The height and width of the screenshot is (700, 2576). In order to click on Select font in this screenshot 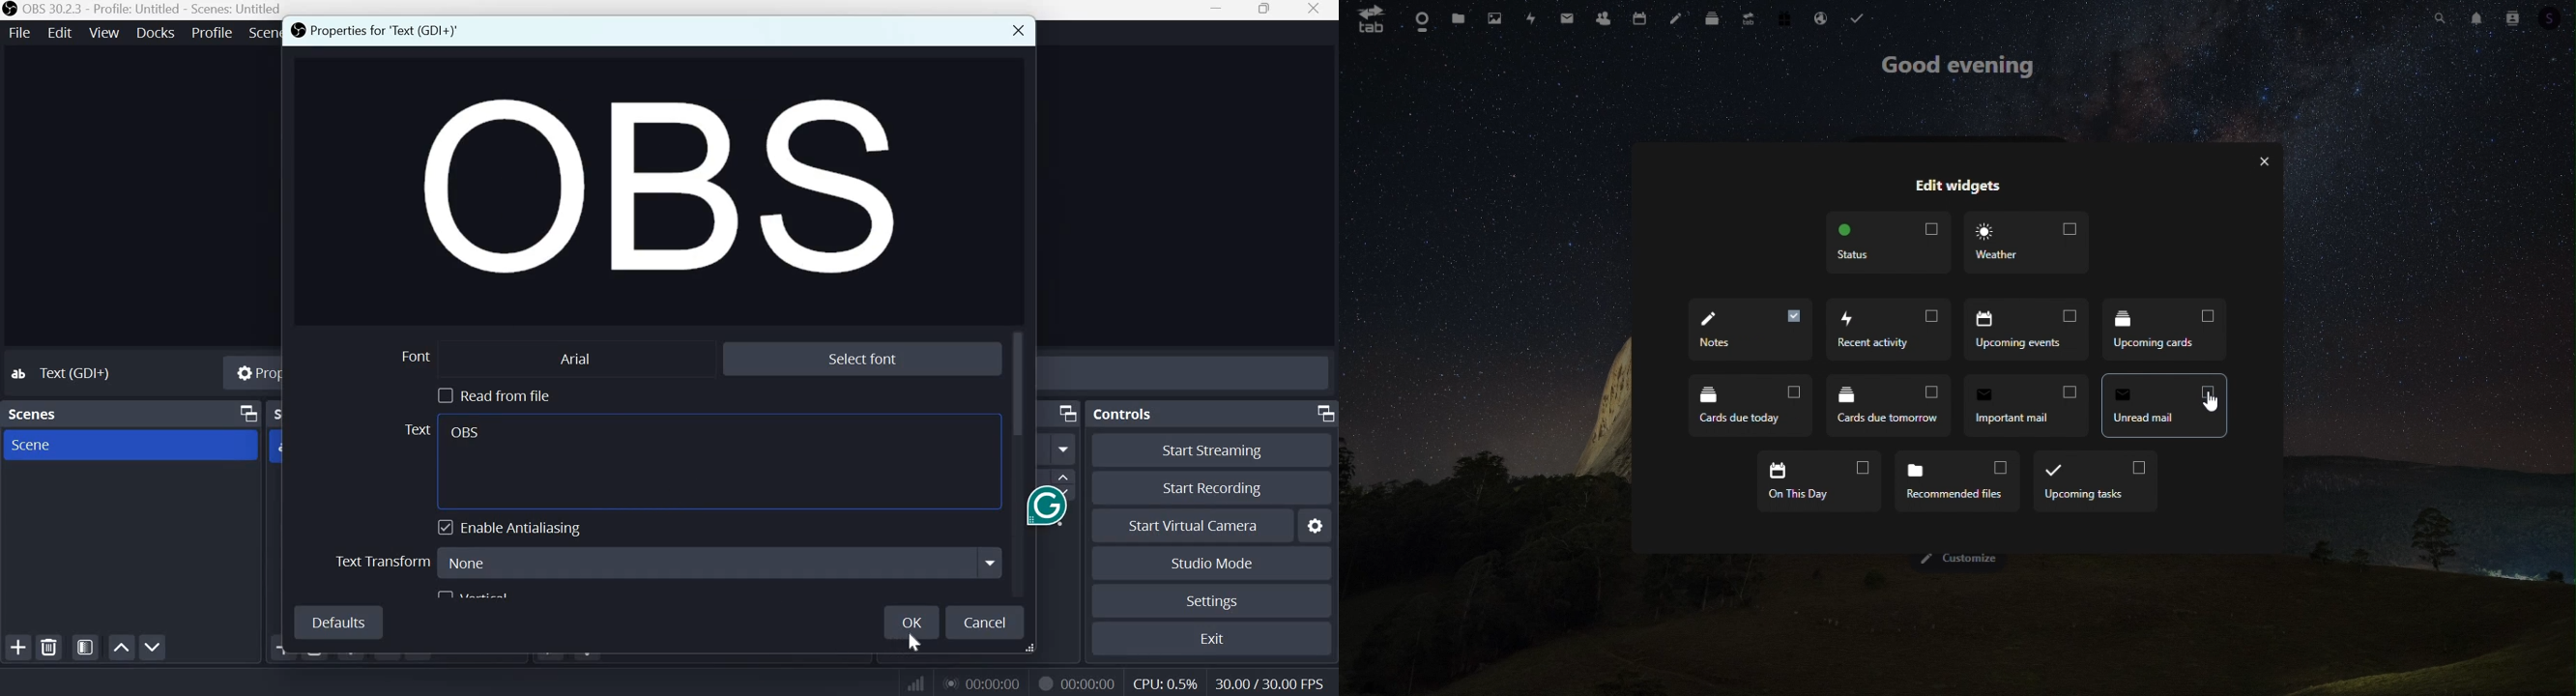, I will do `click(864, 358)`.